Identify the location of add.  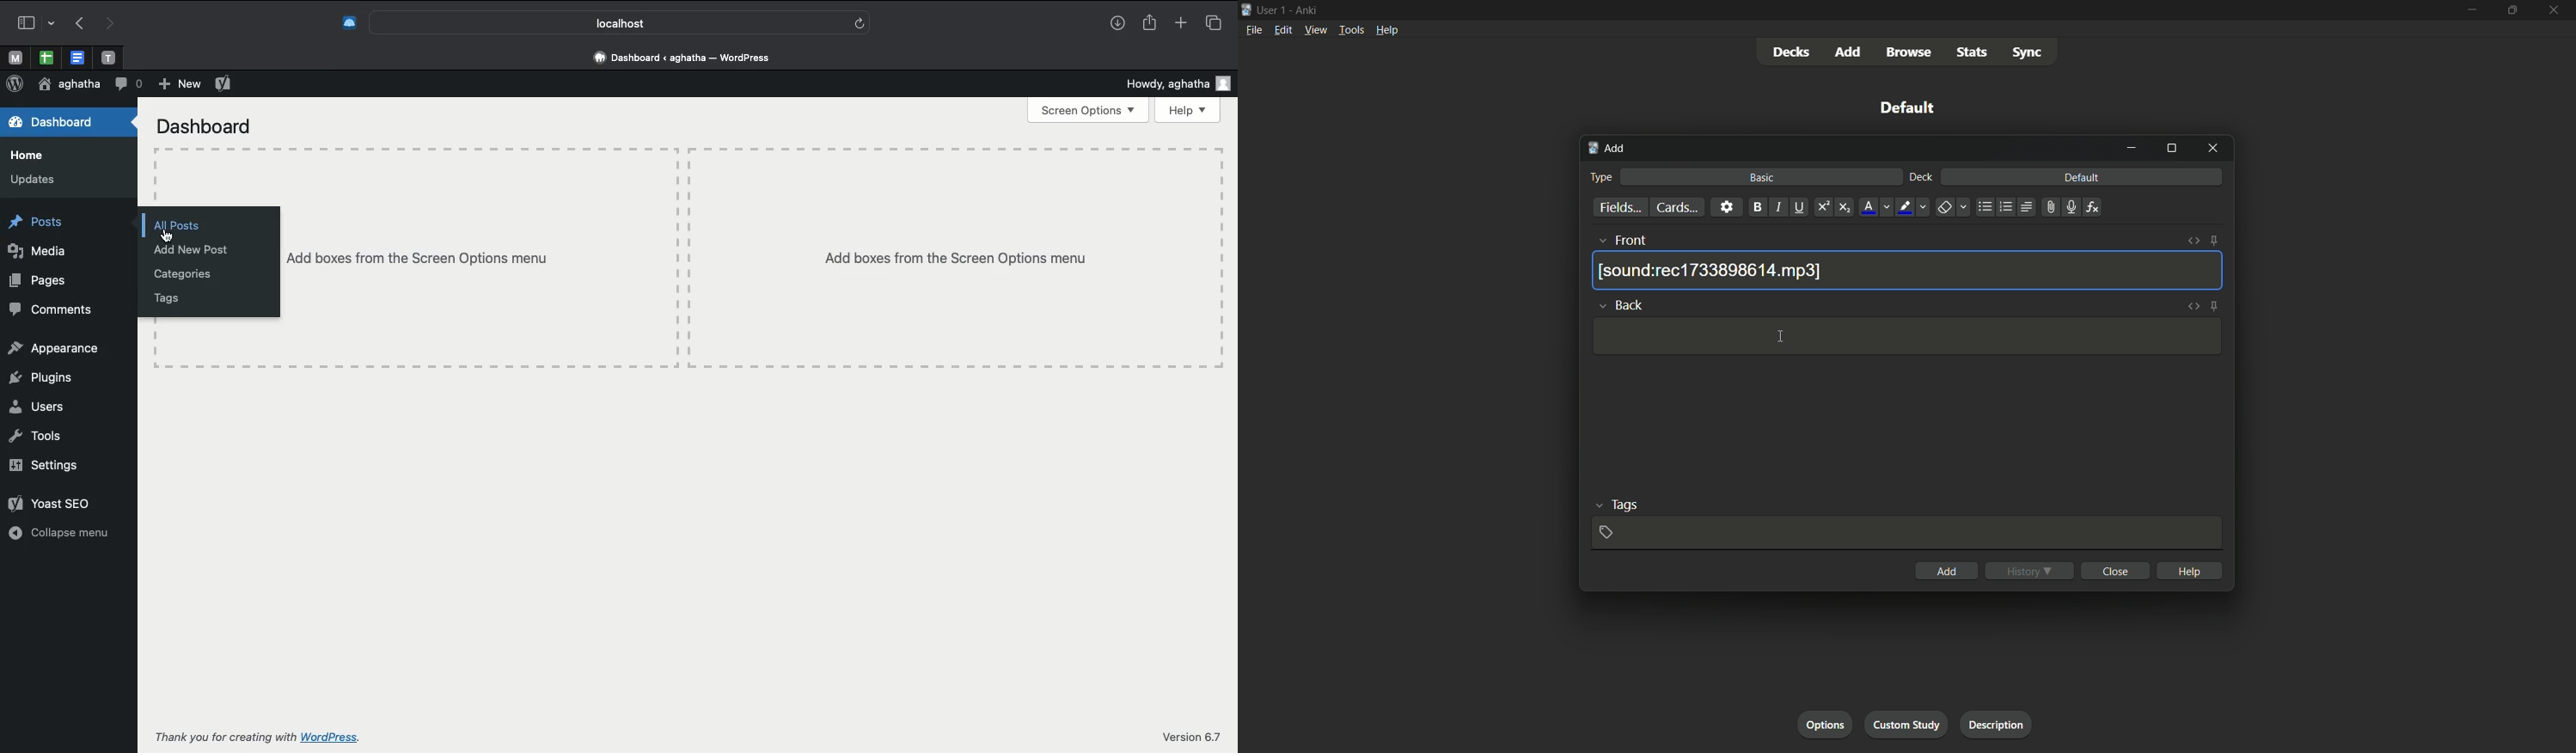
(1607, 149).